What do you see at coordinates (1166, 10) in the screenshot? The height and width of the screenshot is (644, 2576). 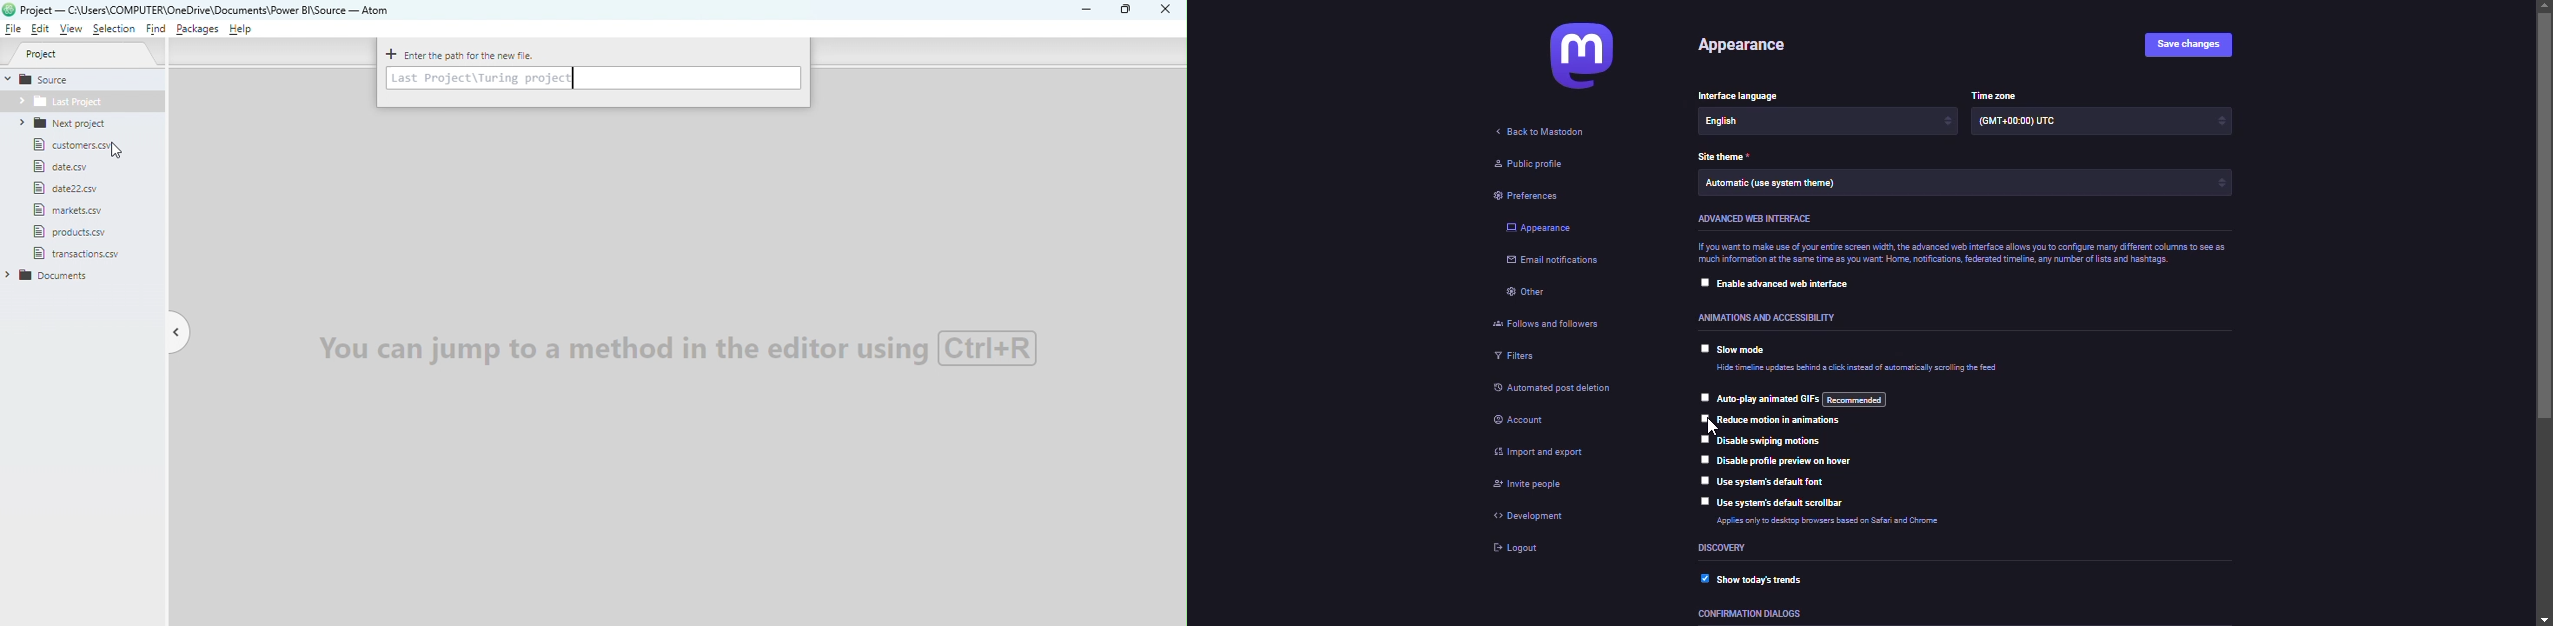 I see `Close` at bounding box center [1166, 10].